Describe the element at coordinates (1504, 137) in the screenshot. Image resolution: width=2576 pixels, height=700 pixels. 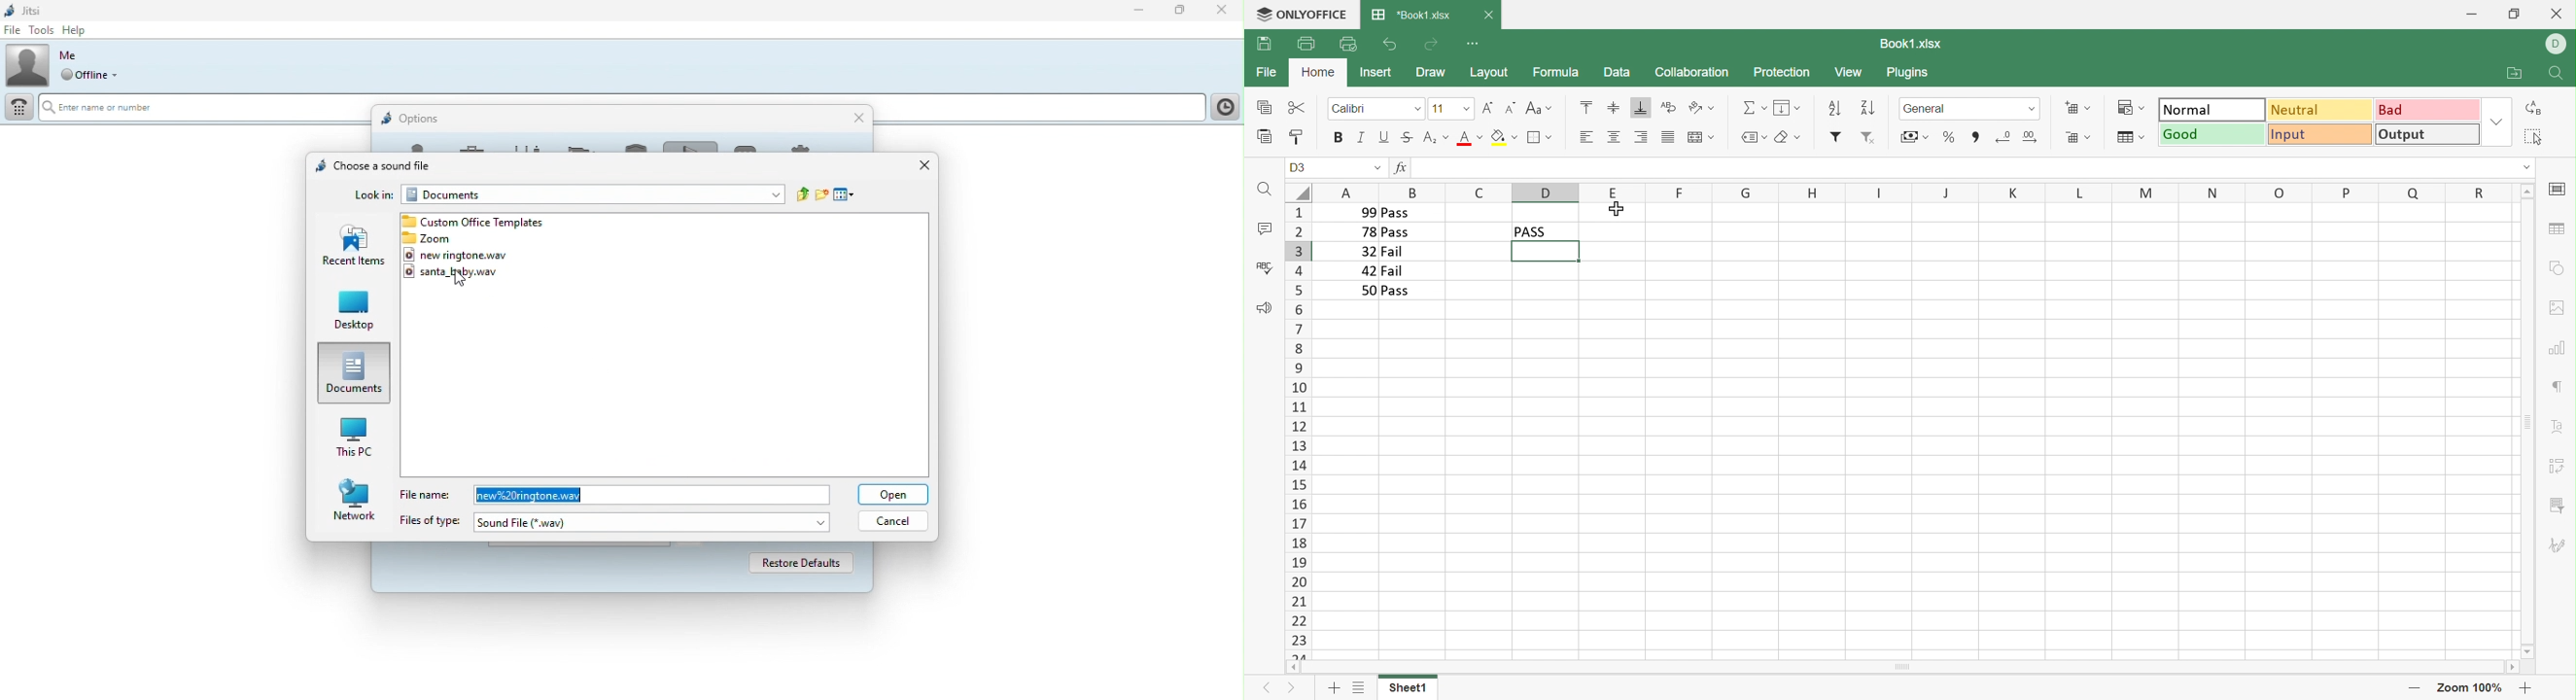
I see `Fil color` at that location.